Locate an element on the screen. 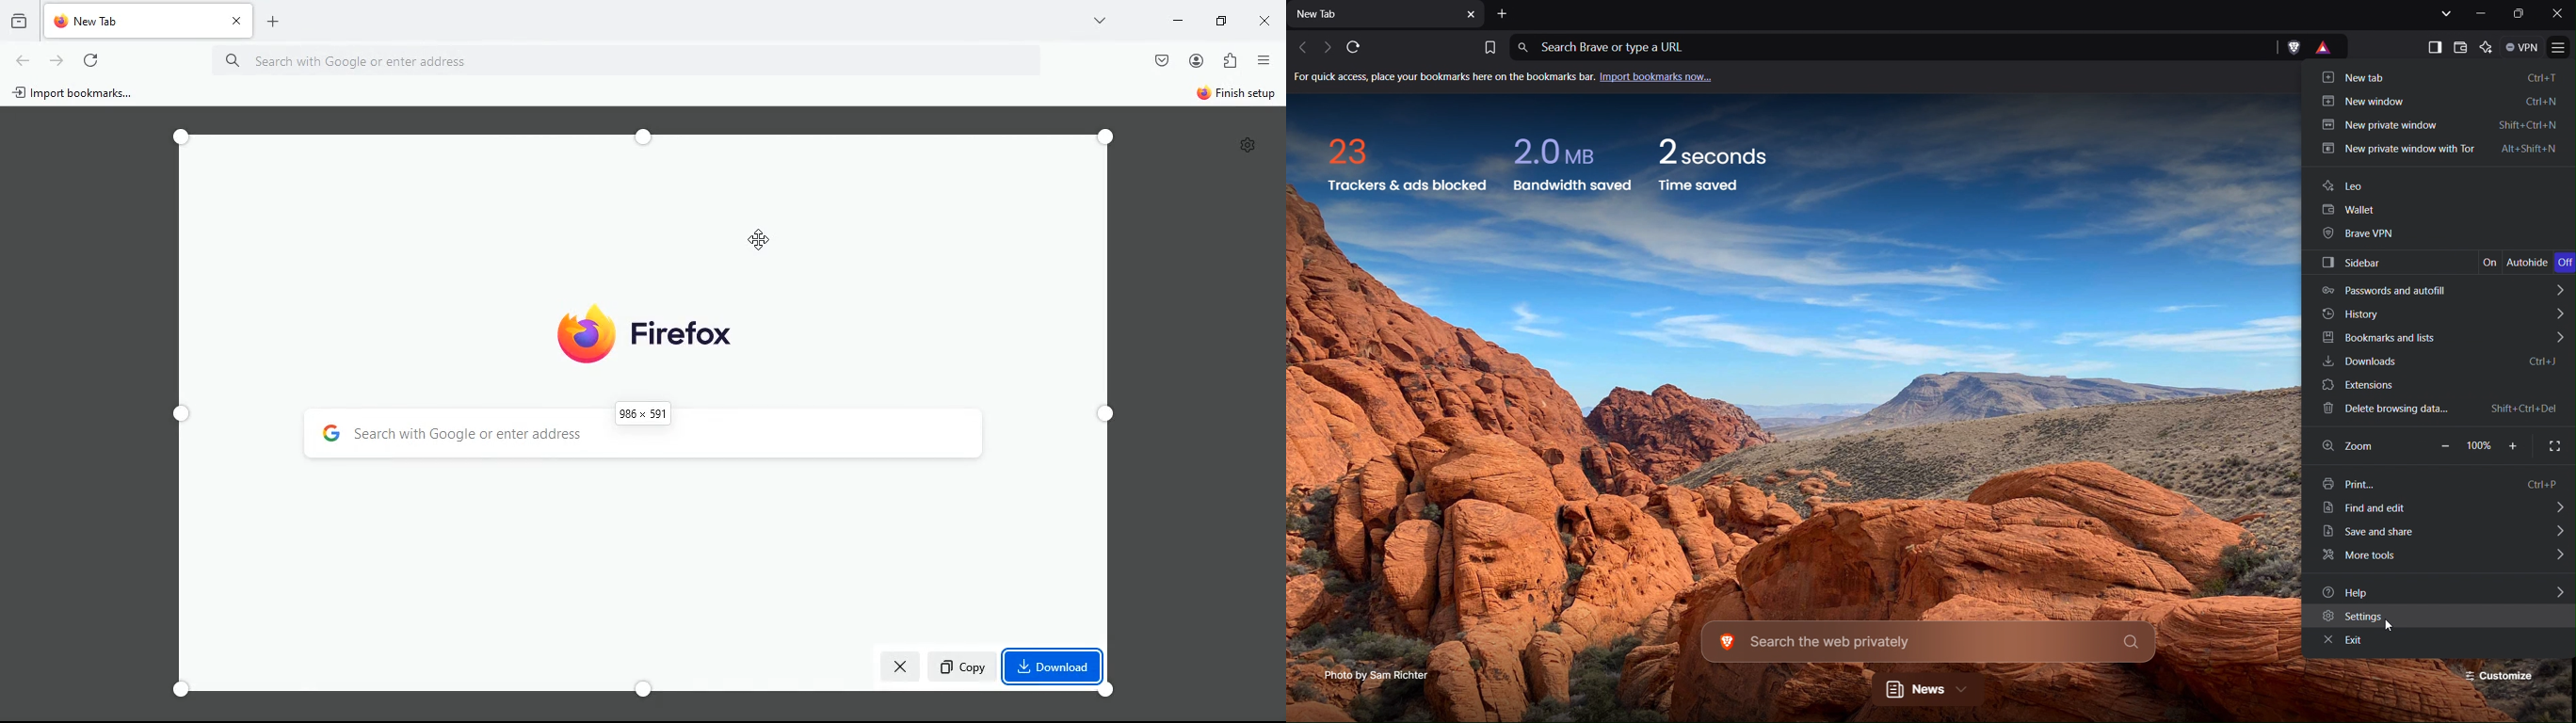 The height and width of the screenshot is (728, 2576). Photo Credit is located at coordinates (1376, 675).